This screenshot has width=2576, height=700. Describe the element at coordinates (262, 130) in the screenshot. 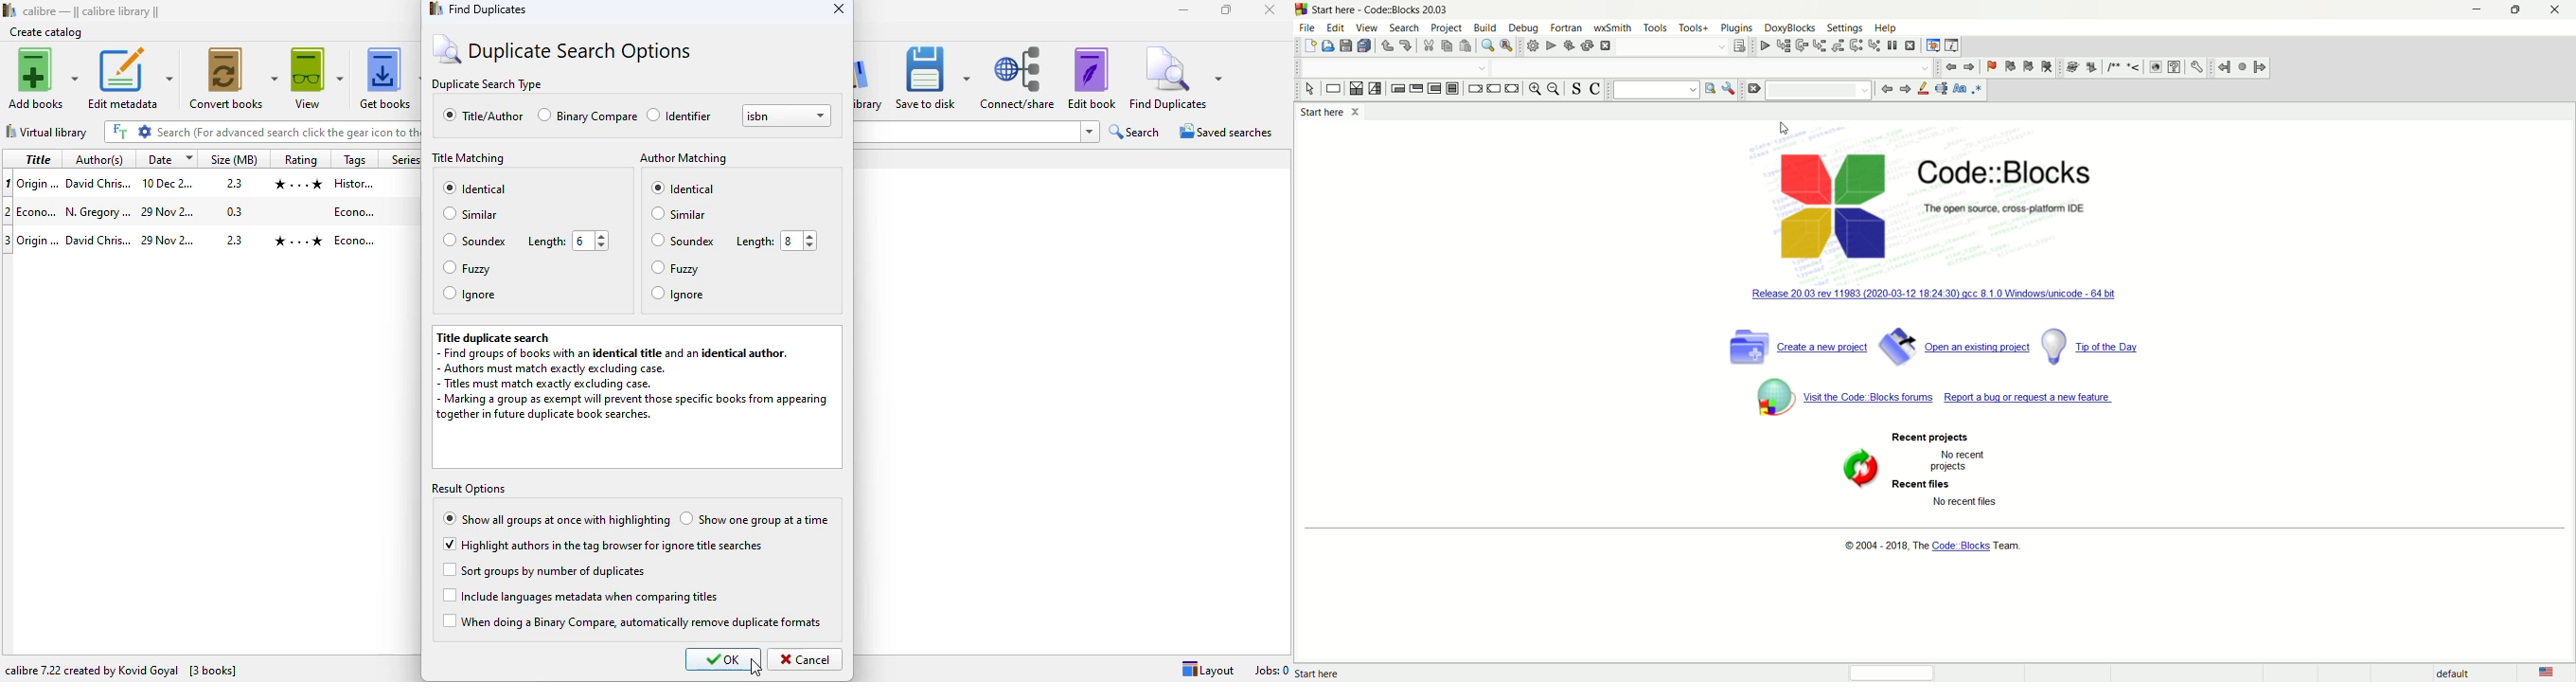

I see `input box` at that location.